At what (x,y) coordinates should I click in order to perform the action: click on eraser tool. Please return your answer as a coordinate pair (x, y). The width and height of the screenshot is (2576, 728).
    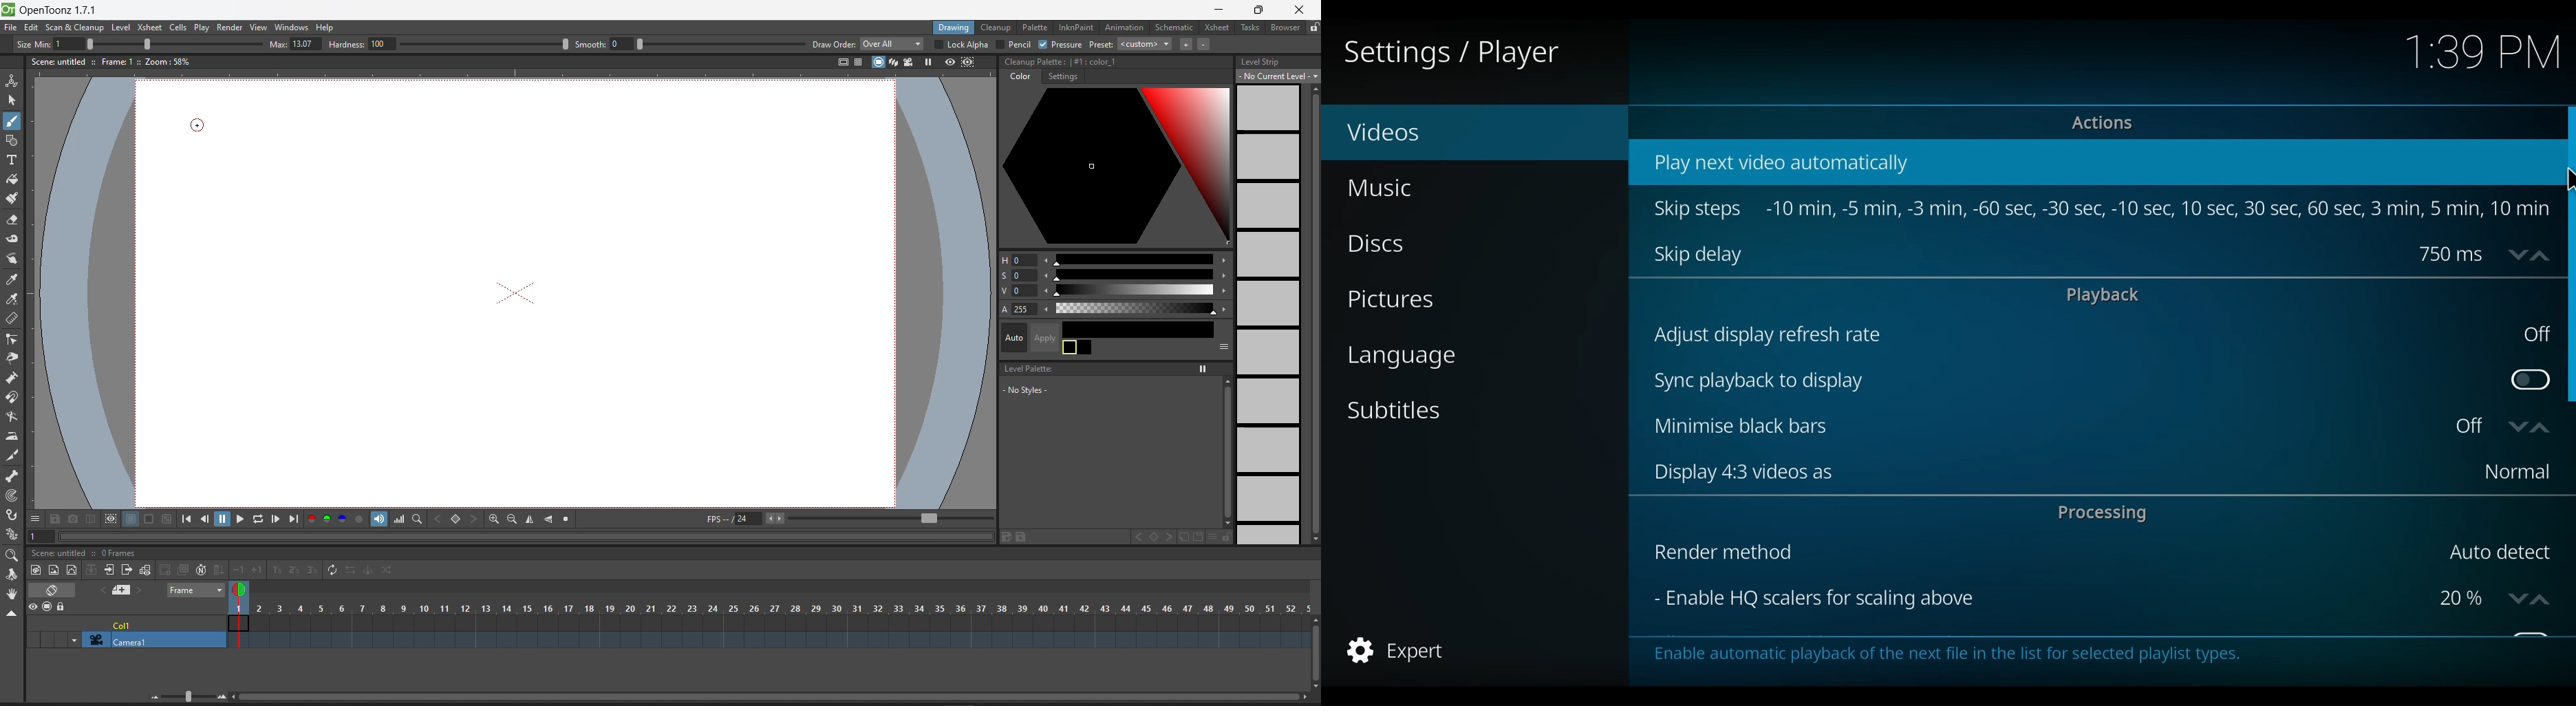
    Looking at the image, I should click on (14, 220).